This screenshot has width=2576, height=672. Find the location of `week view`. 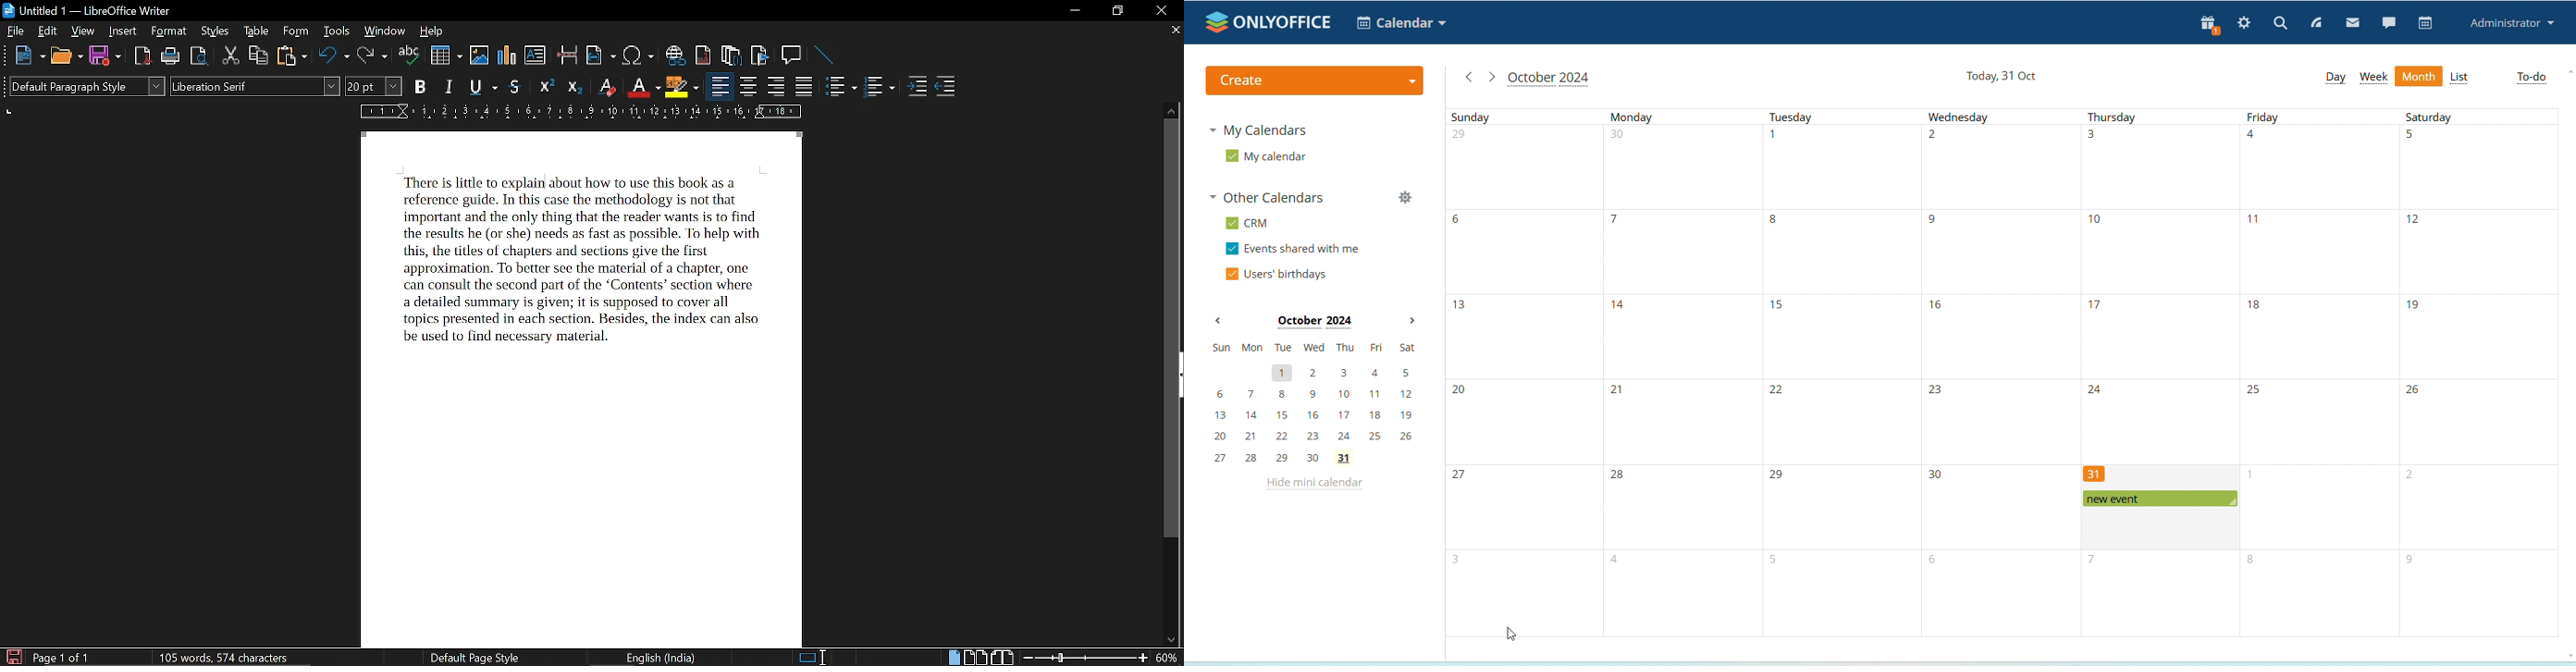

week view is located at coordinates (2374, 78).